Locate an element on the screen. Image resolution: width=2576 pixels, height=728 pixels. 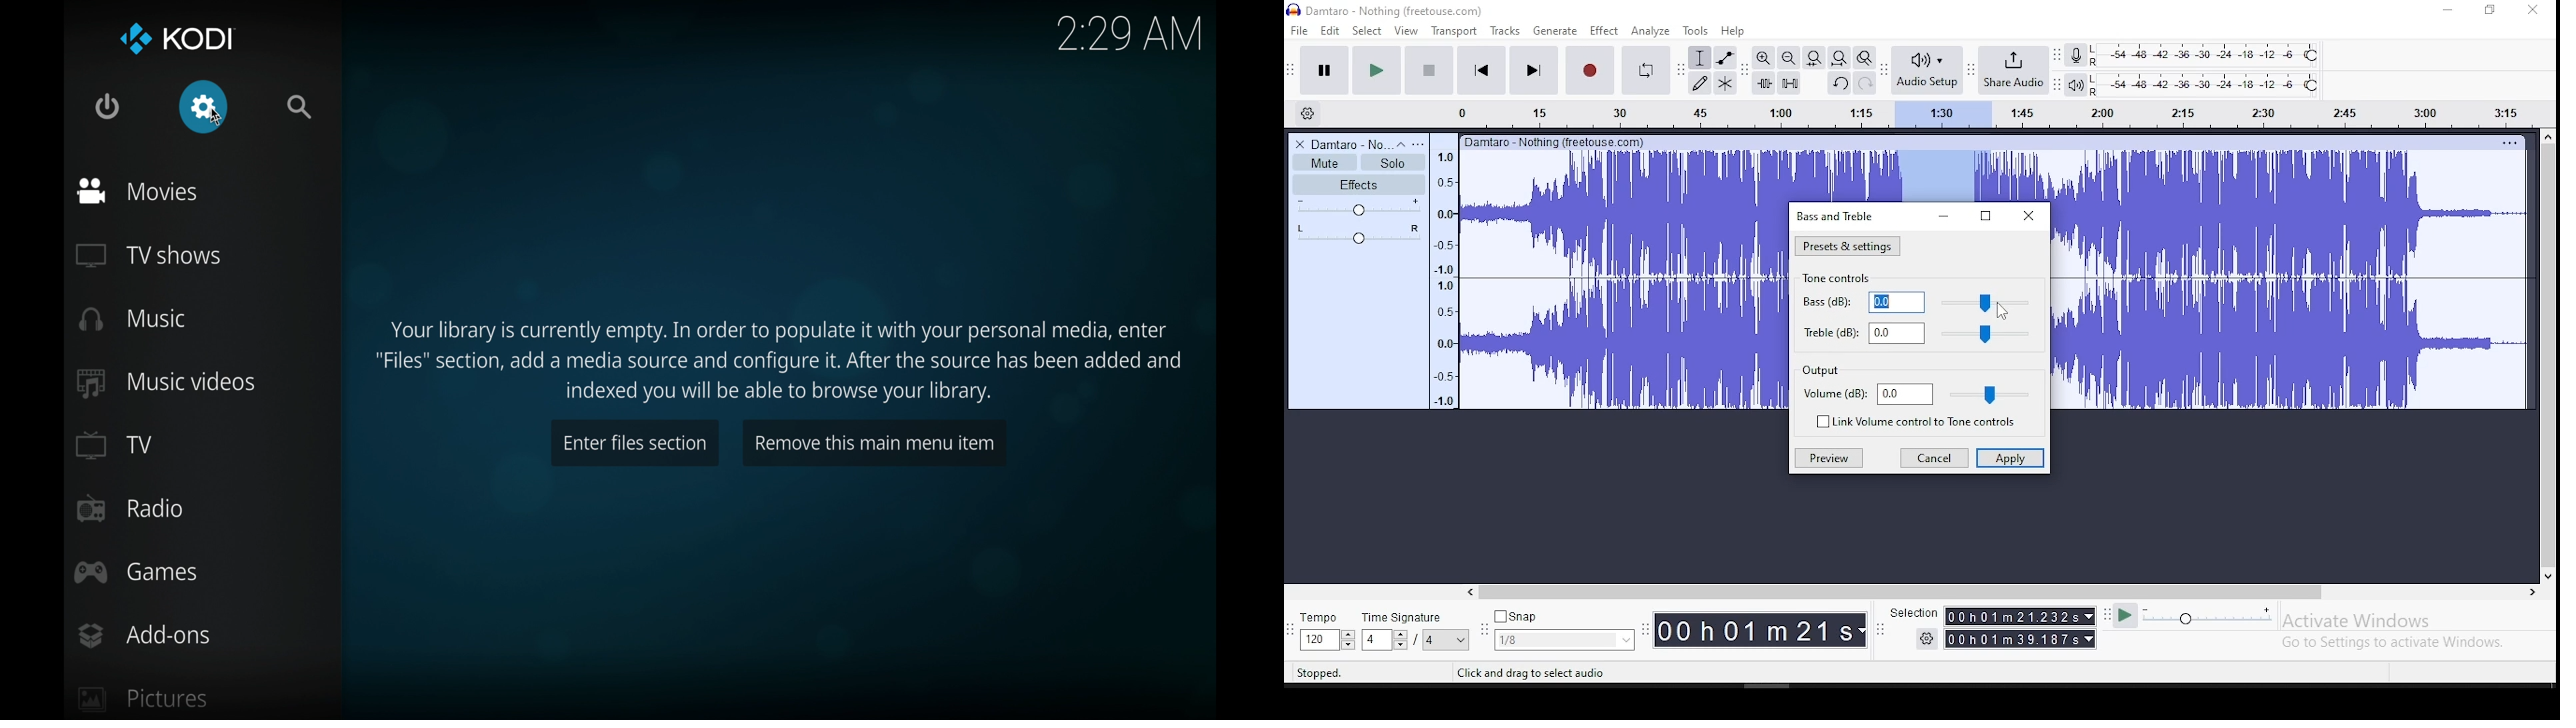
 is located at coordinates (2056, 83).